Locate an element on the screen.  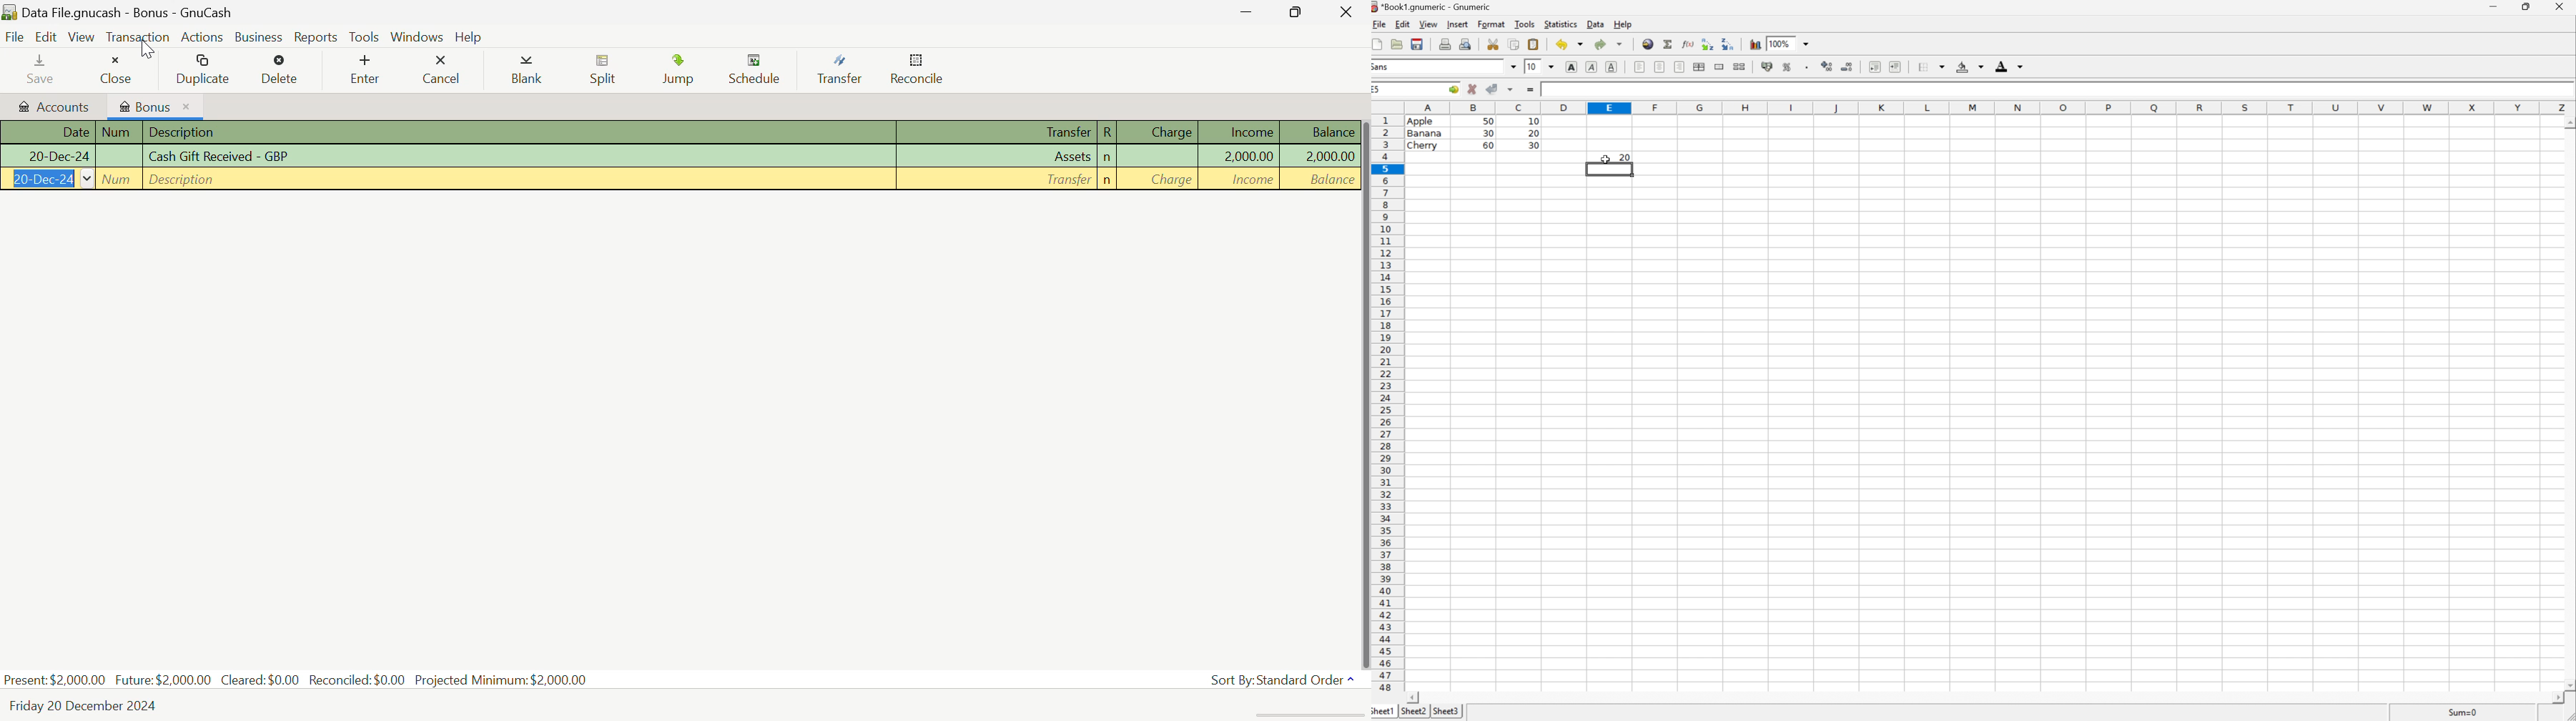
go to is located at coordinates (1454, 89).